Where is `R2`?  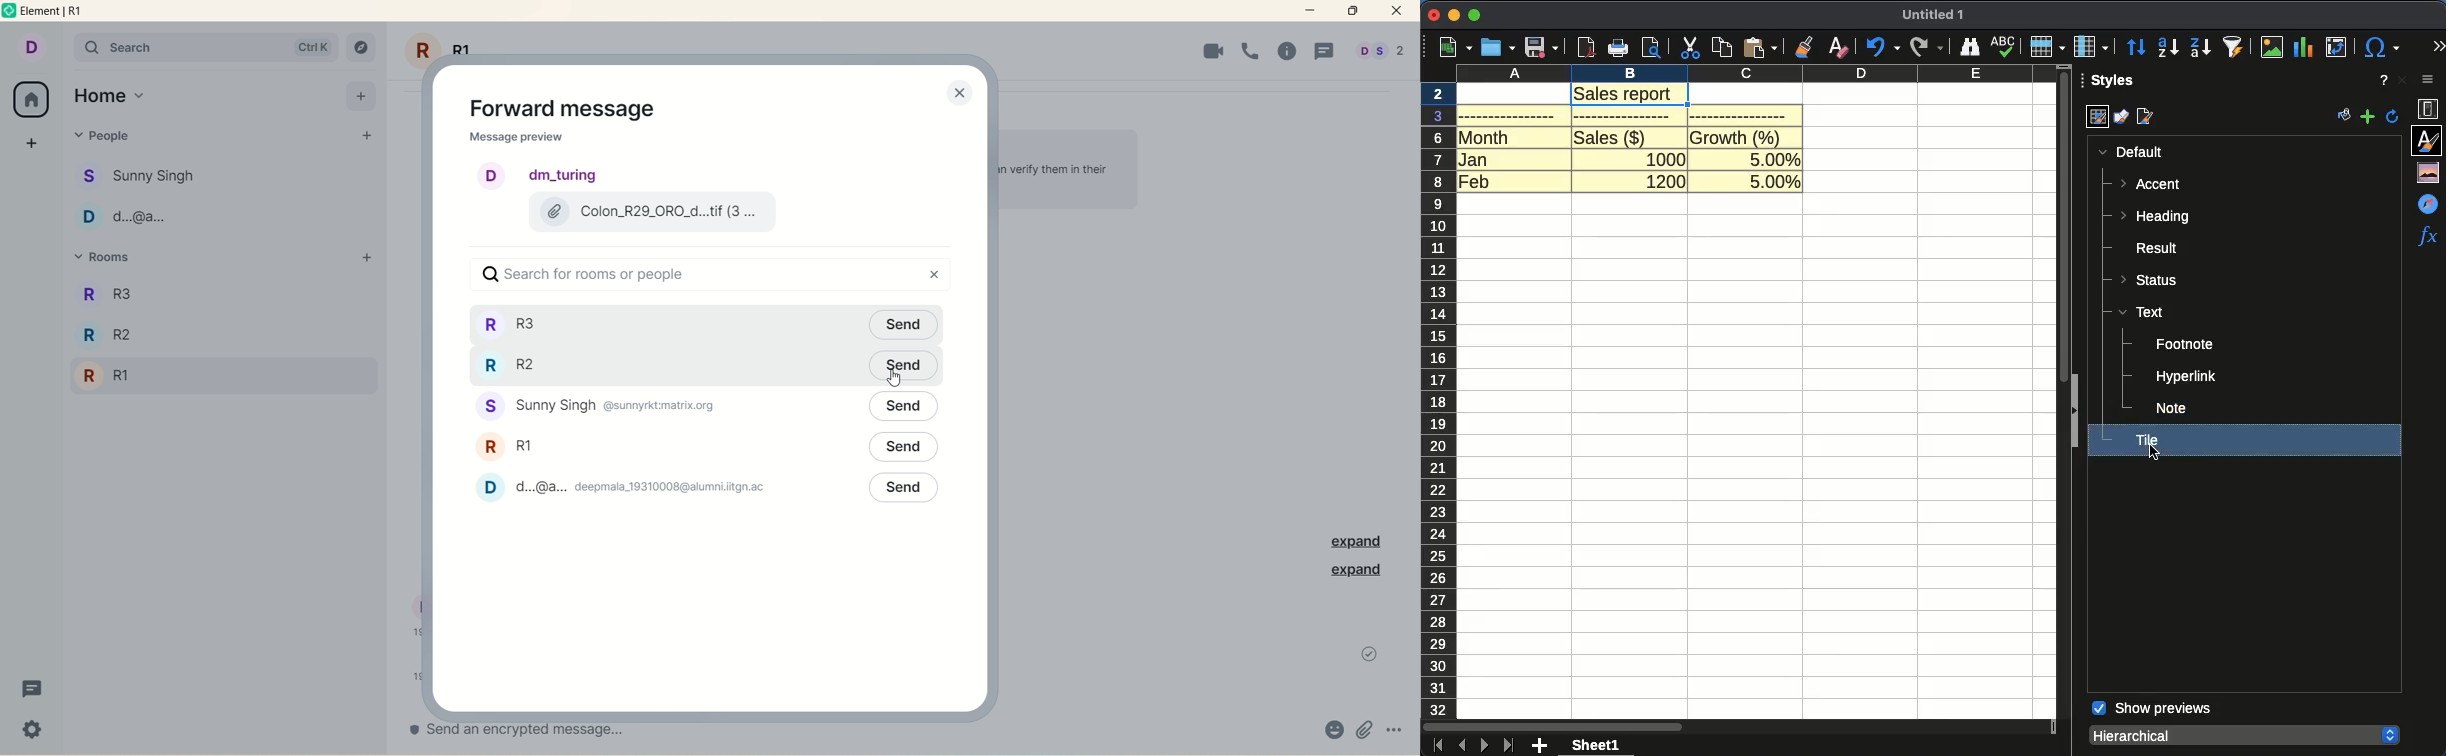 R2 is located at coordinates (118, 338).